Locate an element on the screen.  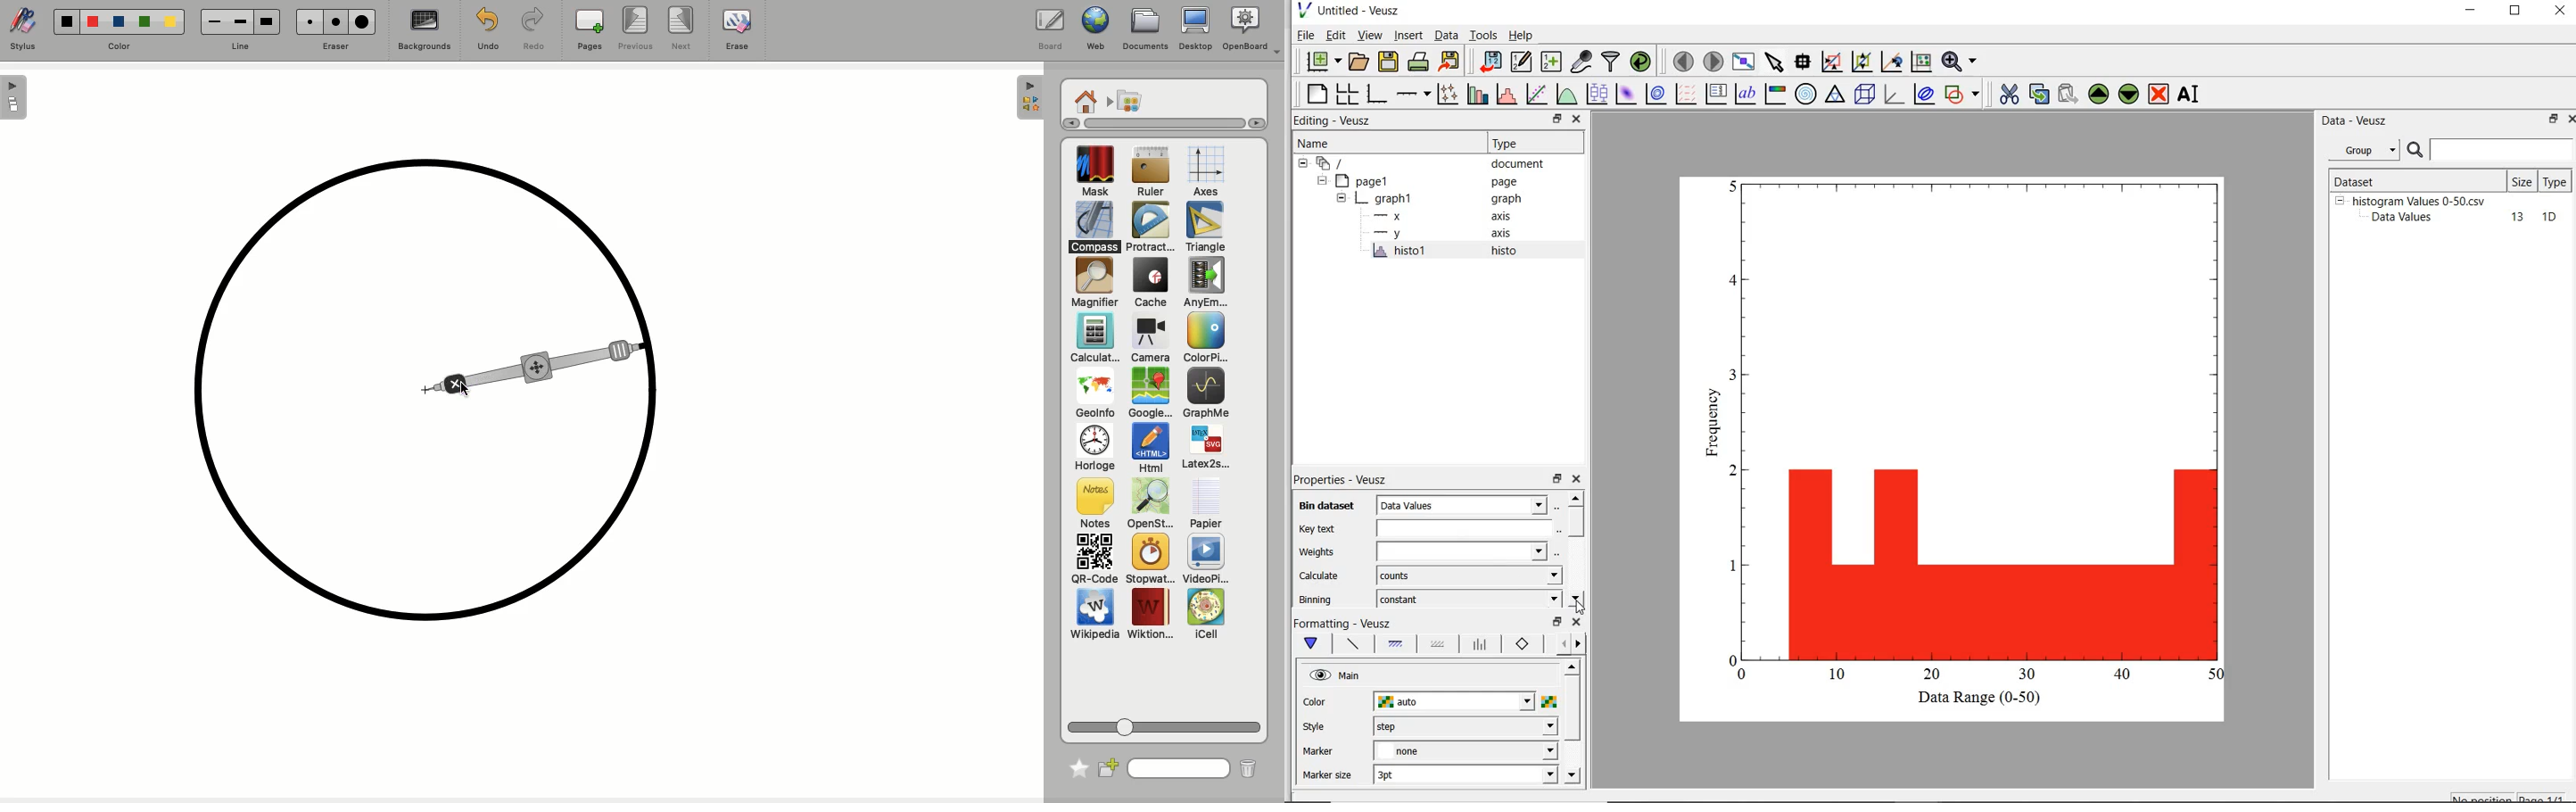
Documents is located at coordinates (1145, 29).